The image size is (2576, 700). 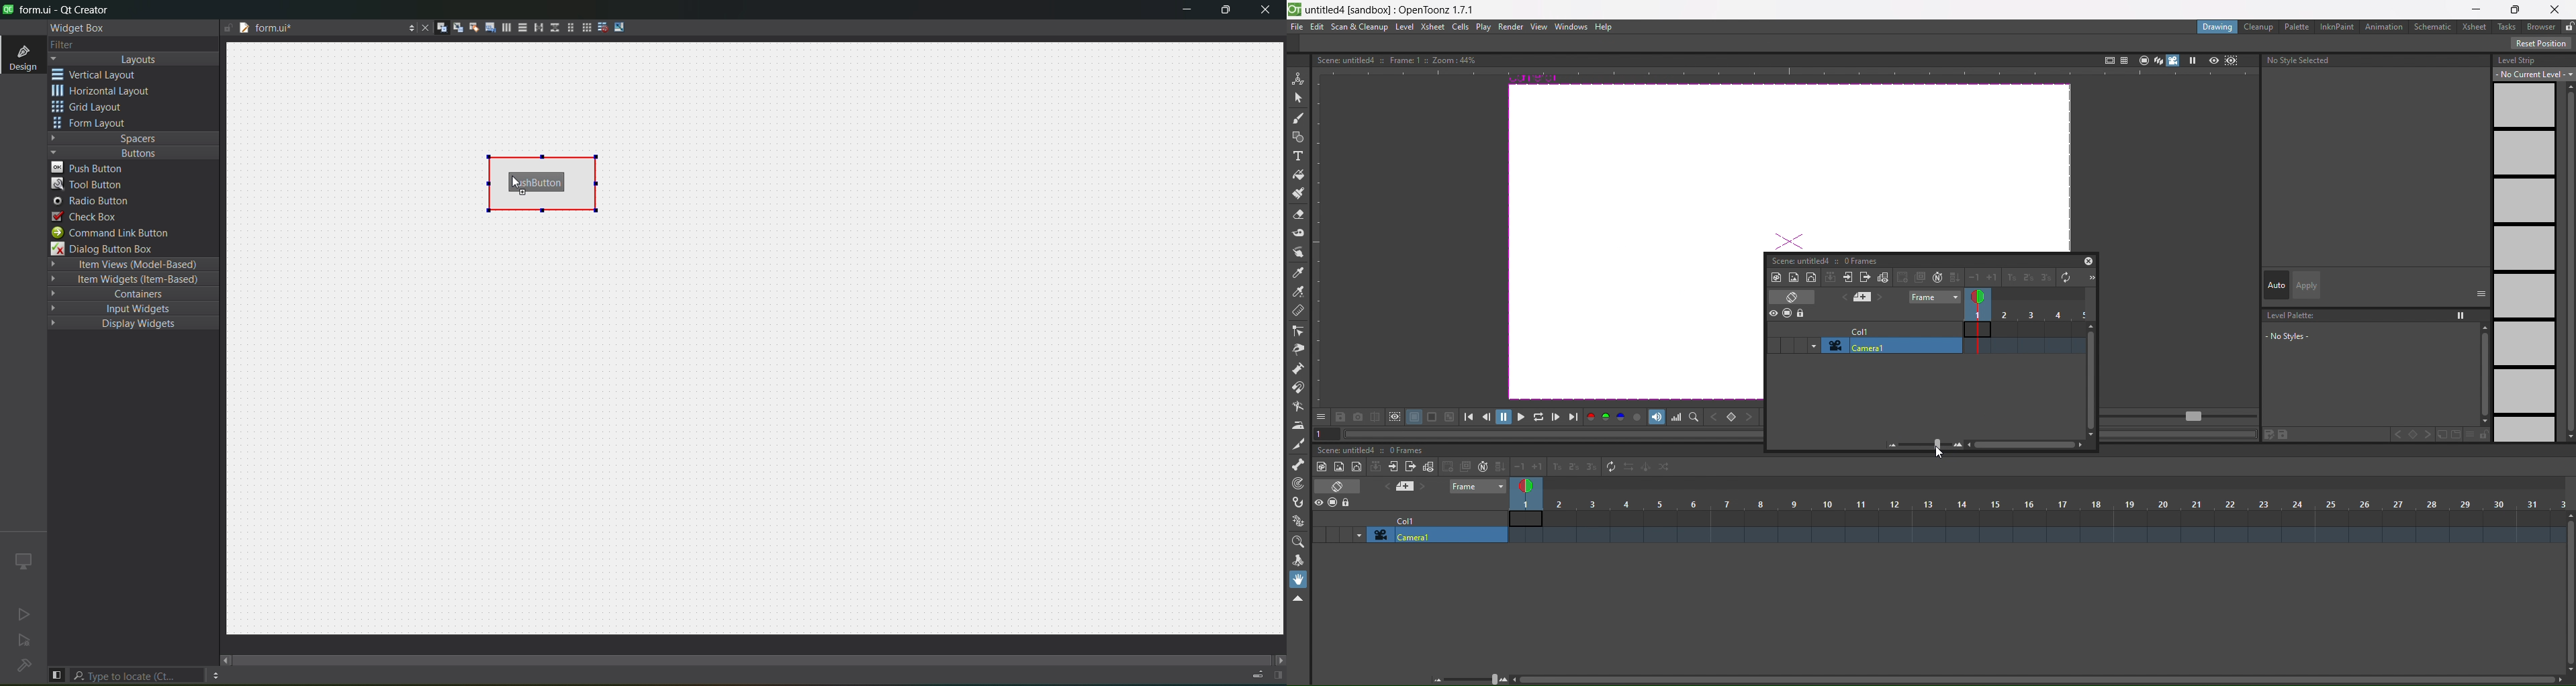 What do you see at coordinates (1299, 119) in the screenshot?
I see `brush tool` at bounding box center [1299, 119].